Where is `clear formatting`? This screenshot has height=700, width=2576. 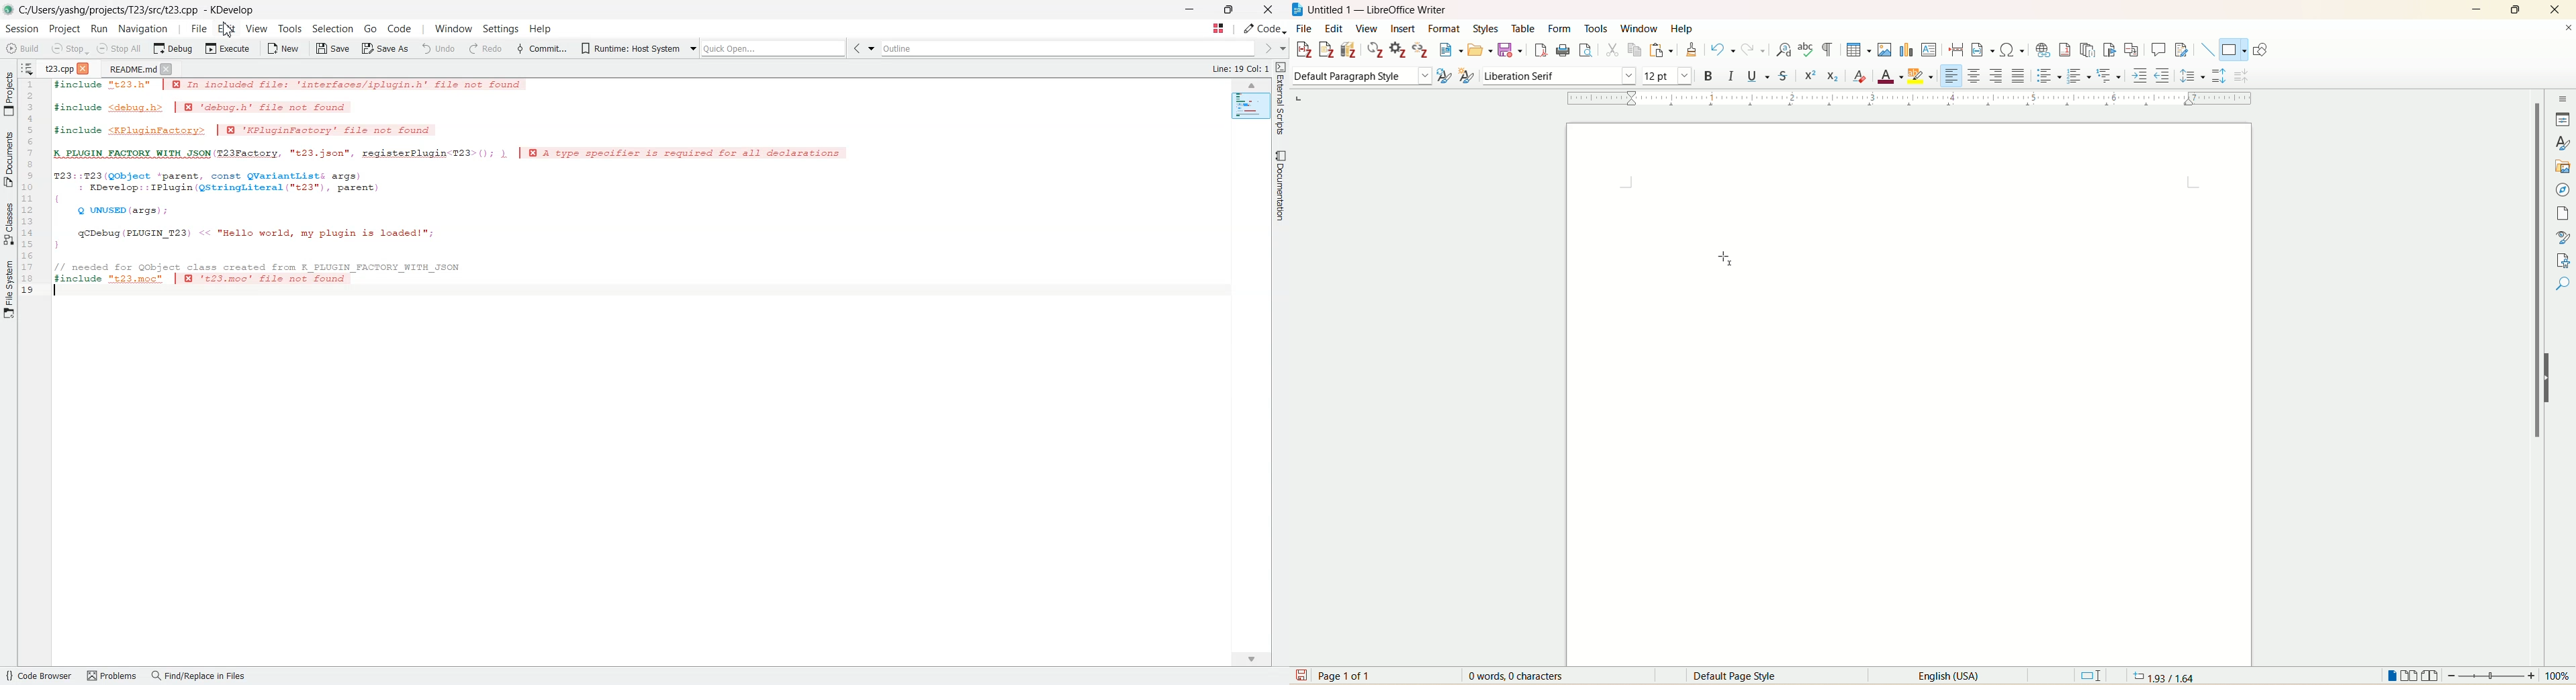 clear formatting is located at coordinates (1860, 76).